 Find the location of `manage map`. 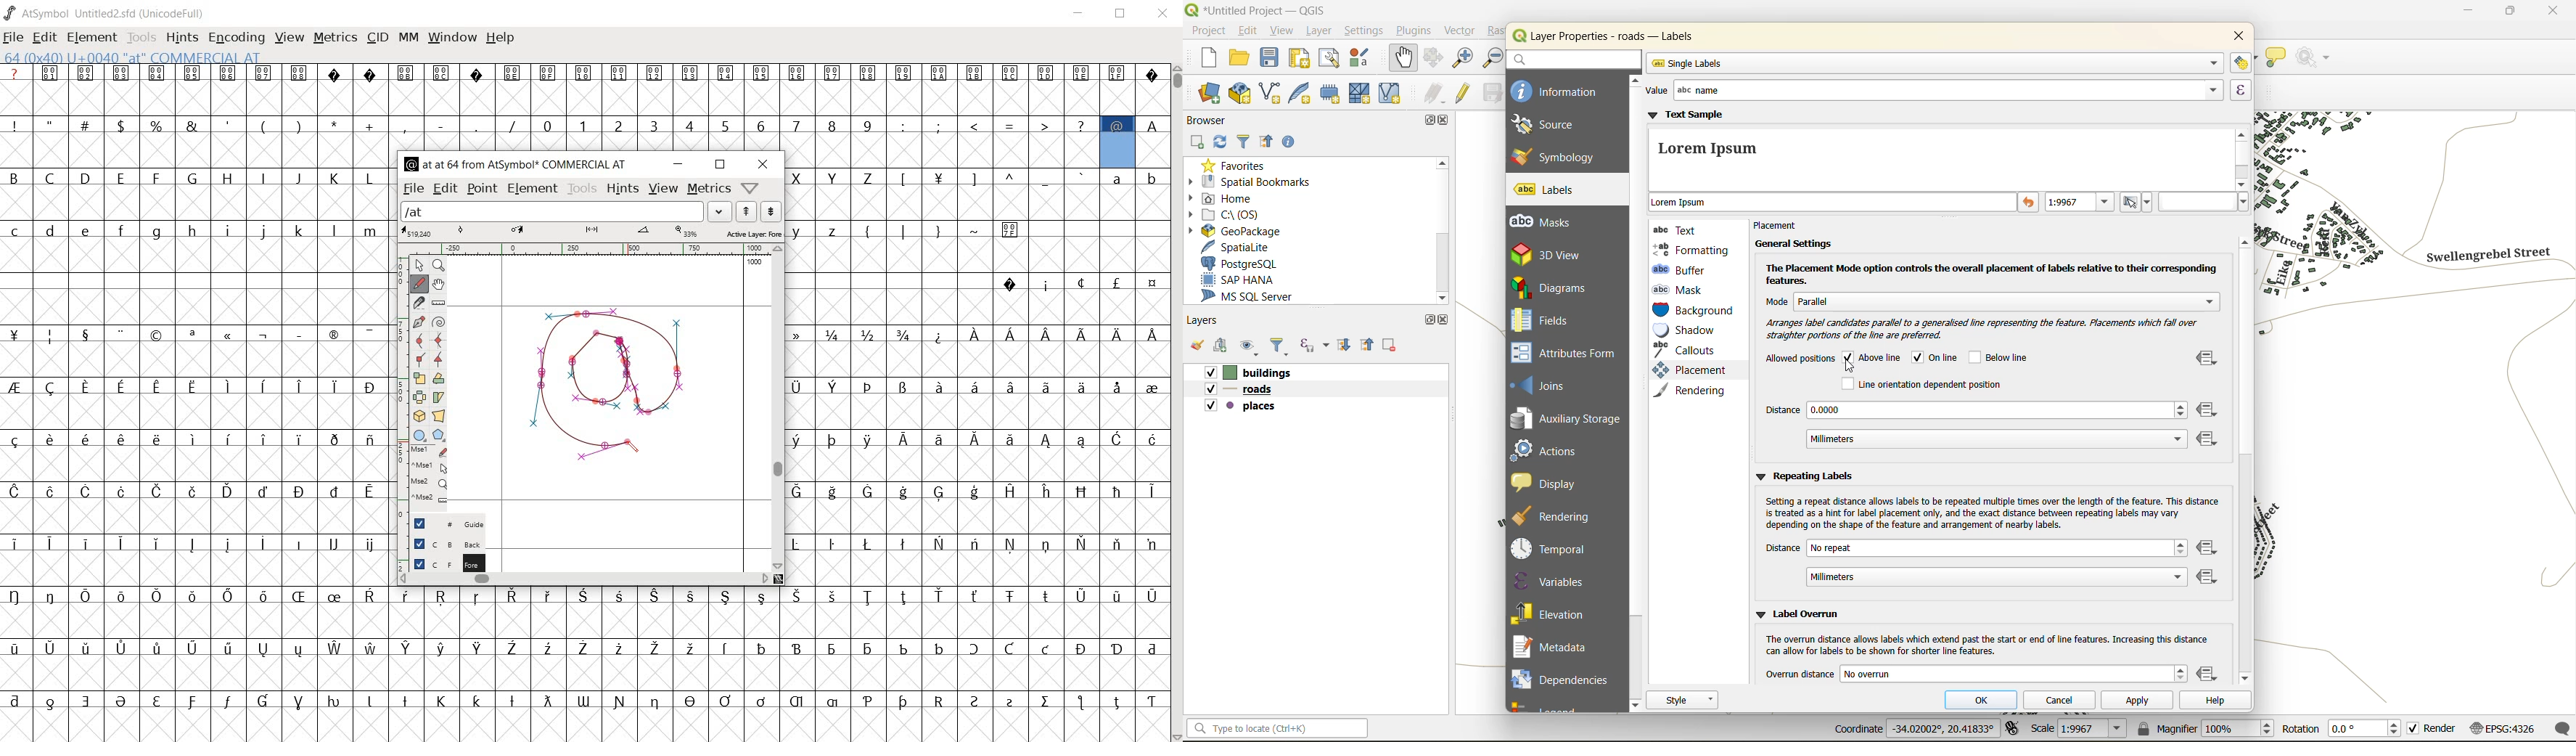

manage map is located at coordinates (1251, 346).